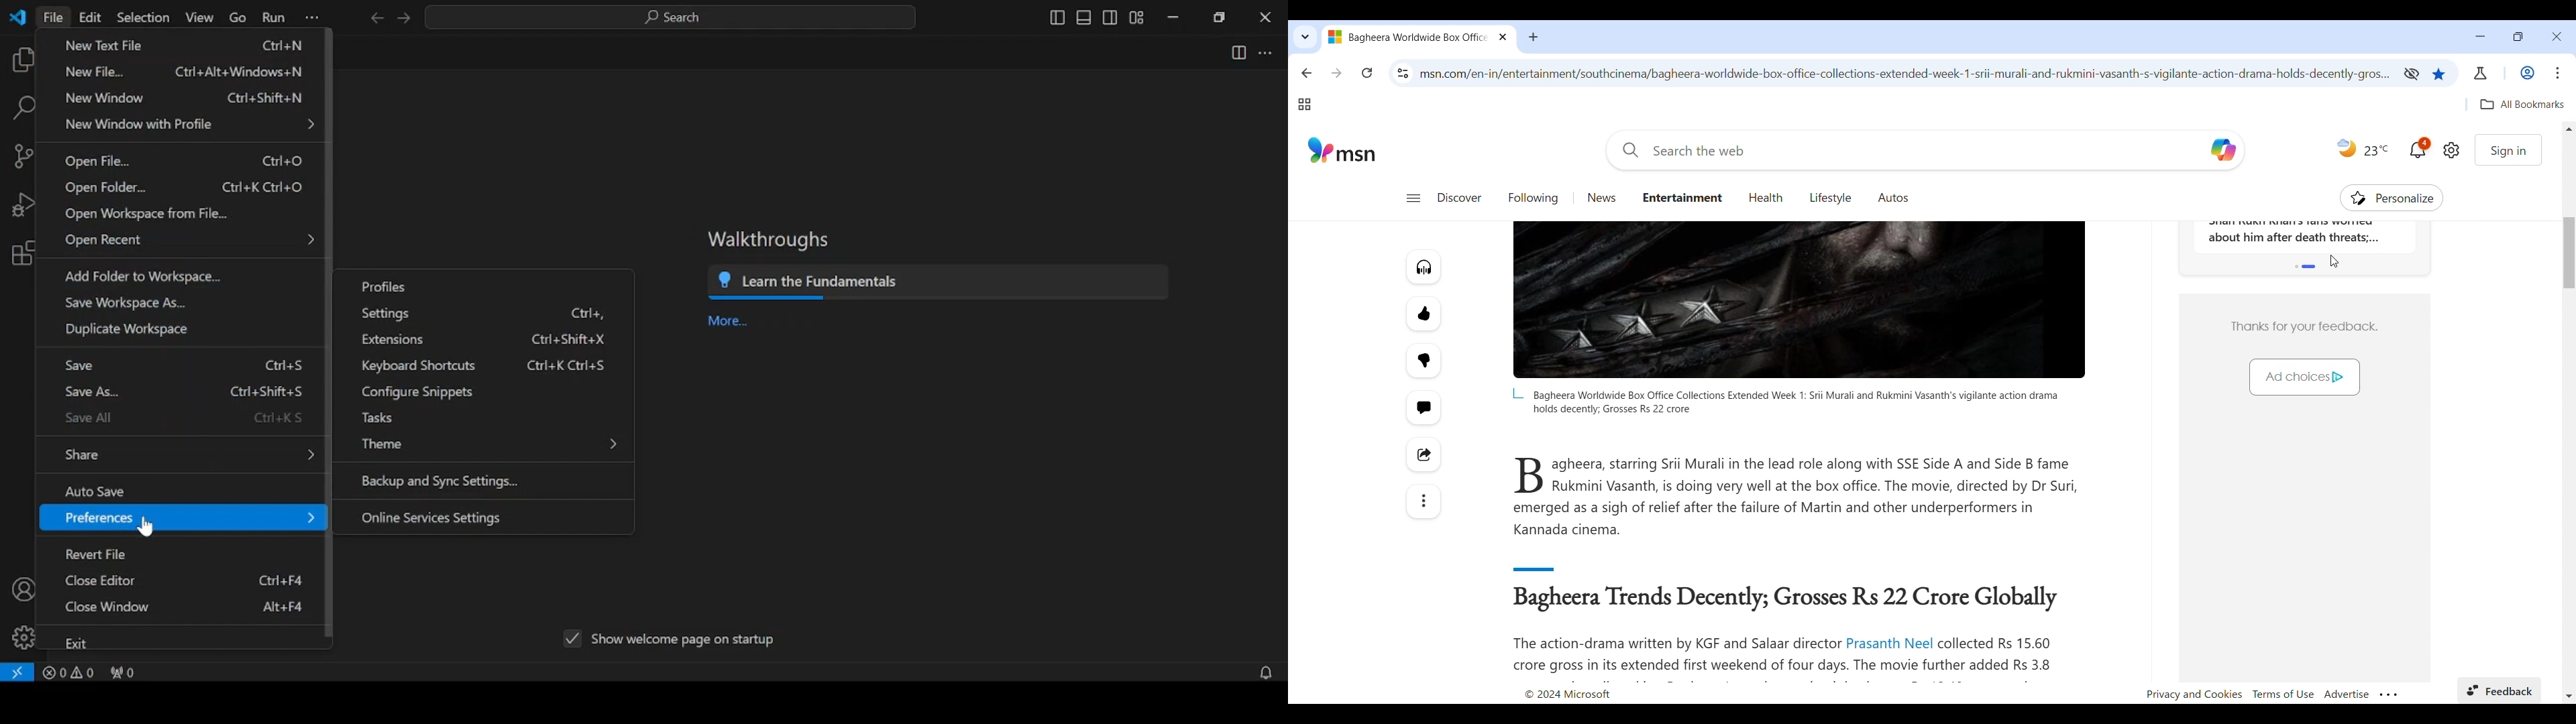 This screenshot has height=728, width=2576. I want to click on Go to following page, so click(1534, 198).